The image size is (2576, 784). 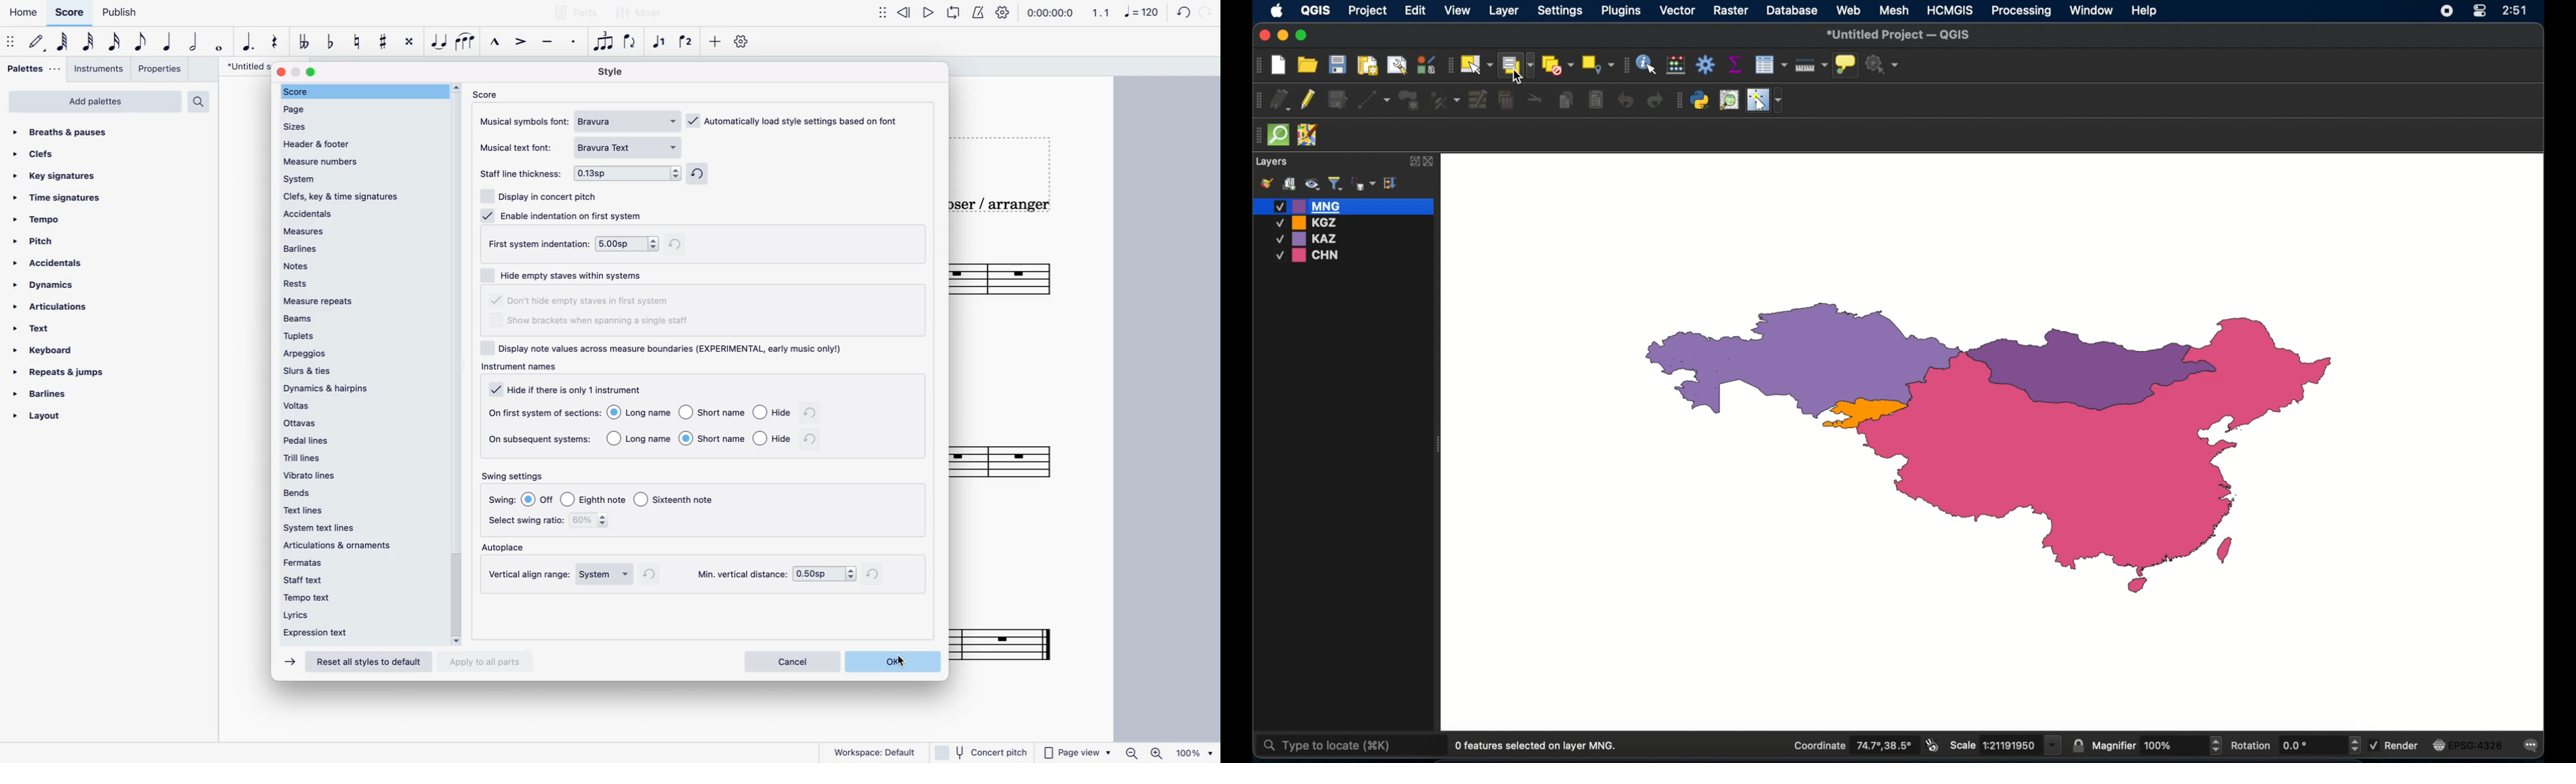 I want to click on toggle extents and mouse display position, so click(x=1934, y=745).